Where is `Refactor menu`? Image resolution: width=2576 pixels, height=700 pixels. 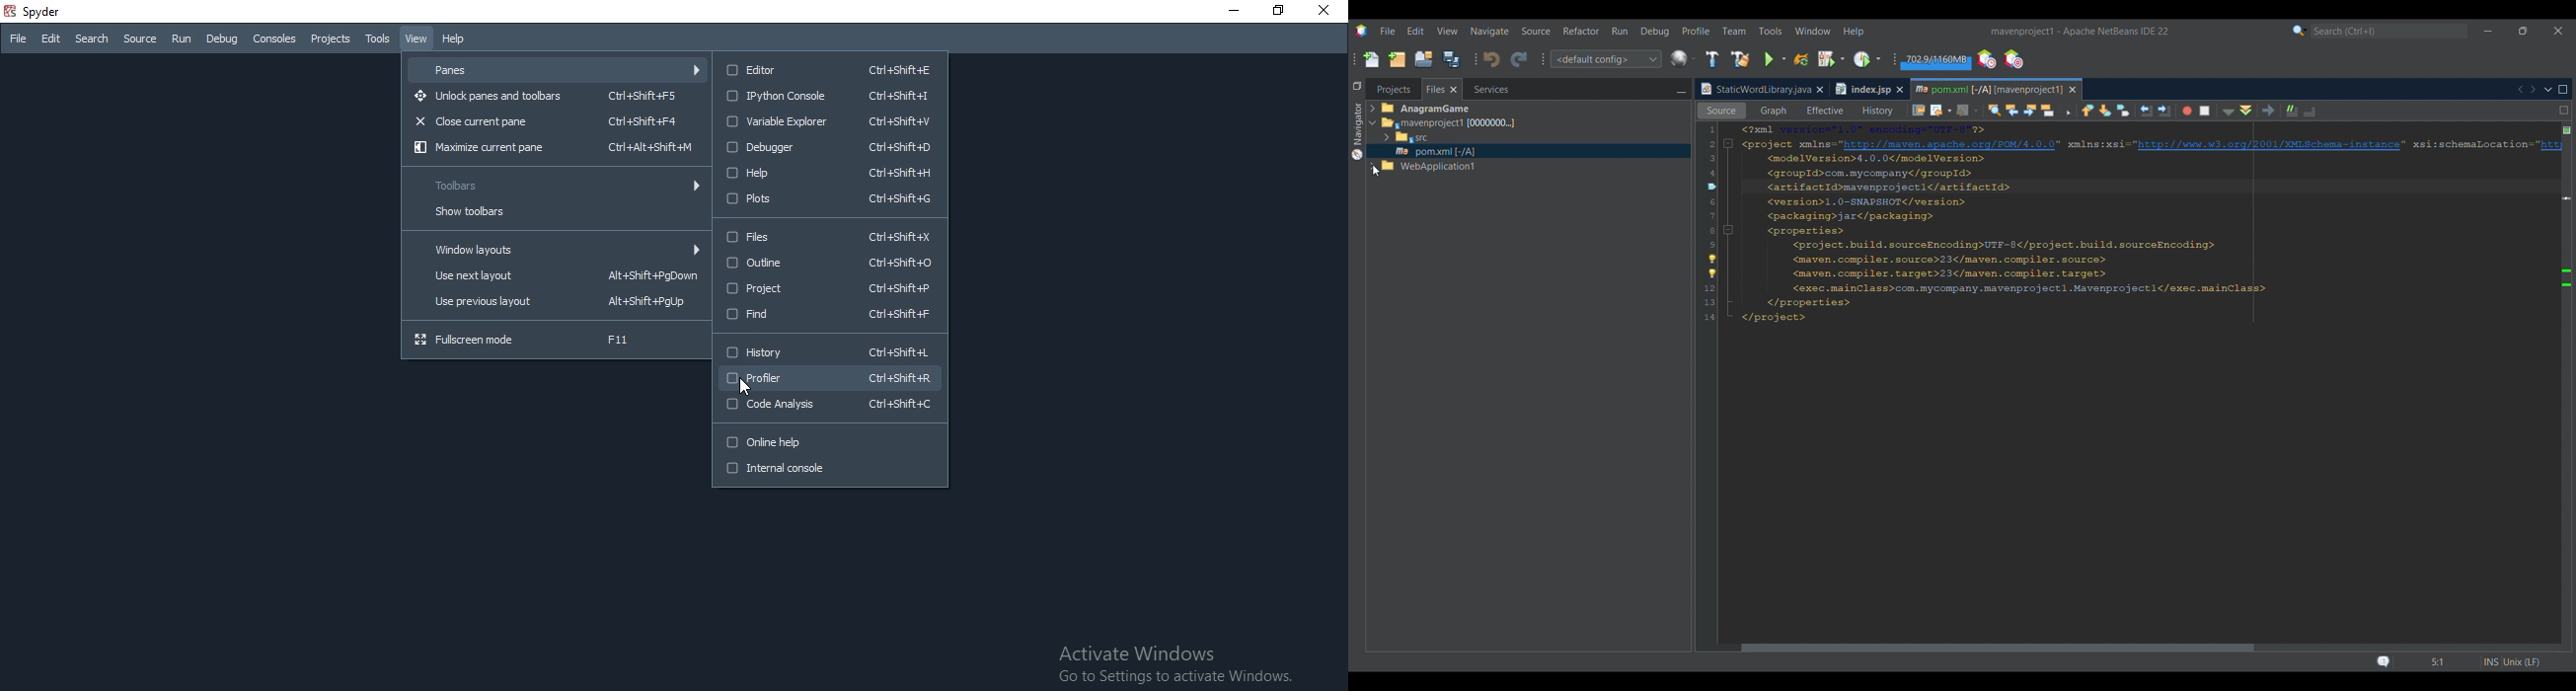
Refactor menu is located at coordinates (1580, 31).